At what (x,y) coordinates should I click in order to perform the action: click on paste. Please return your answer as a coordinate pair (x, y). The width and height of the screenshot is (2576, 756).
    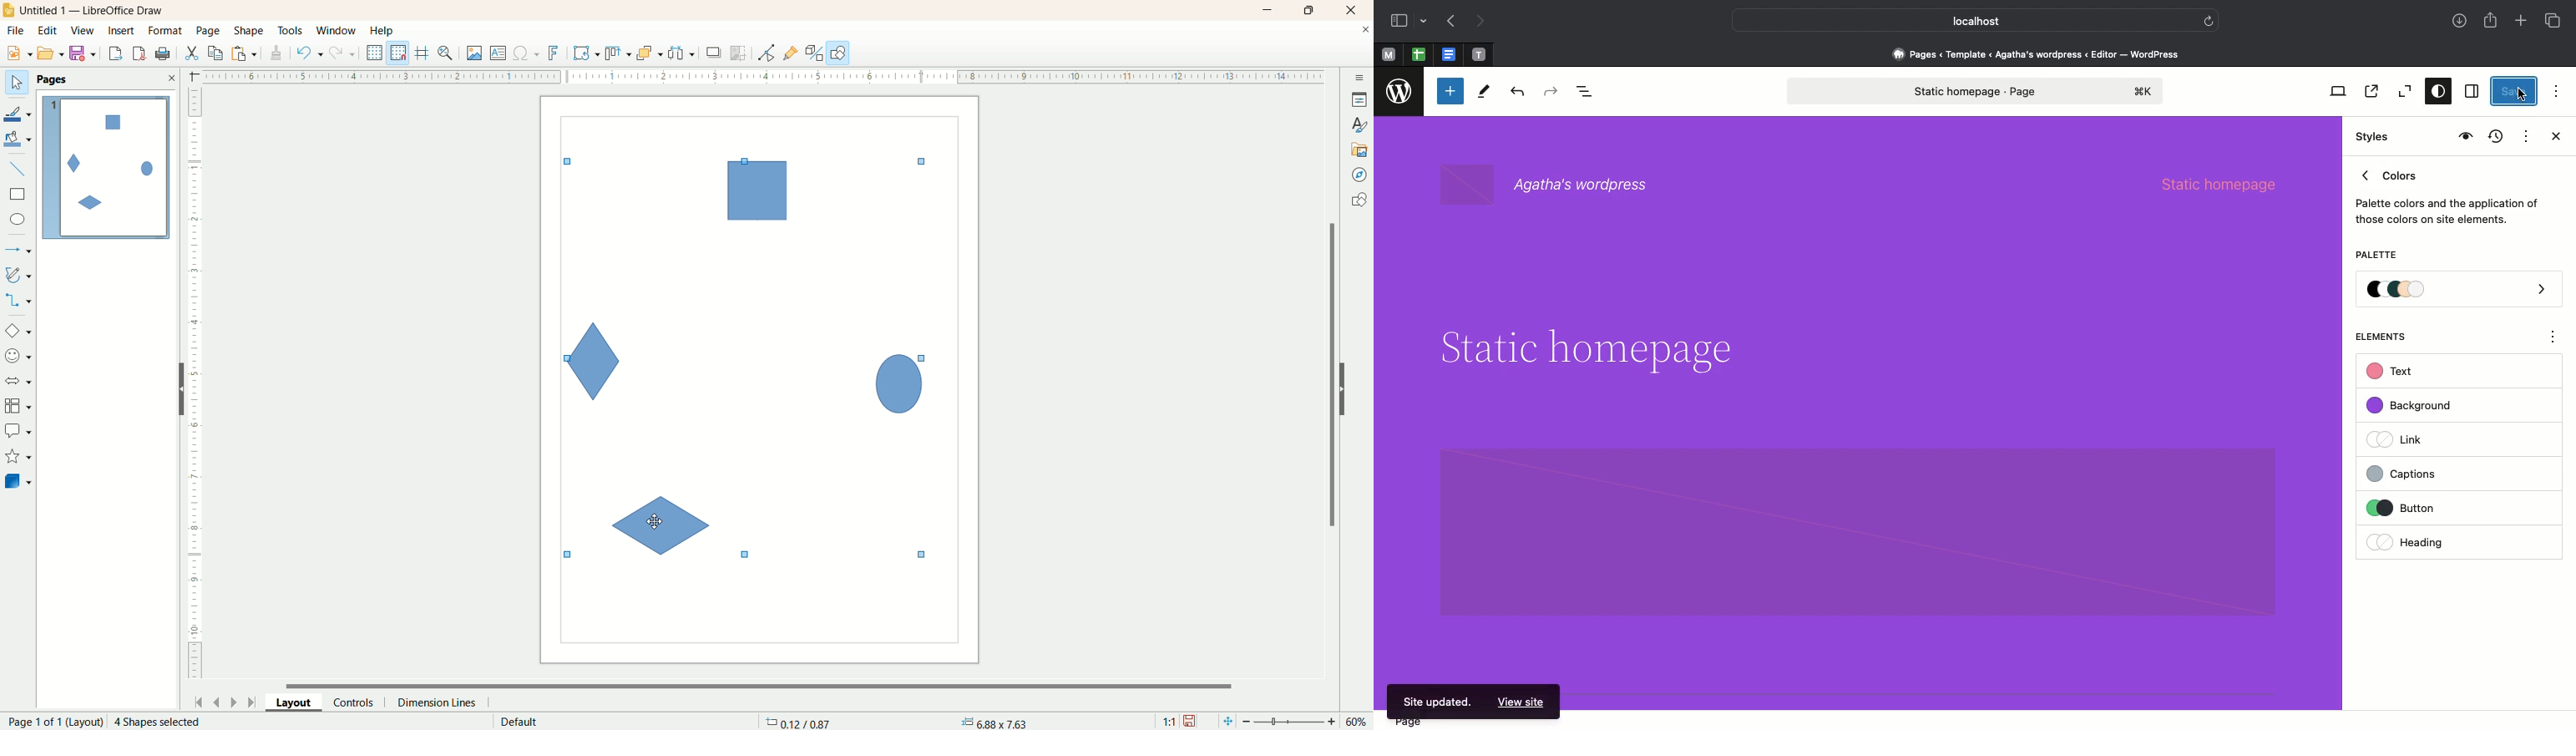
    Looking at the image, I should click on (247, 52).